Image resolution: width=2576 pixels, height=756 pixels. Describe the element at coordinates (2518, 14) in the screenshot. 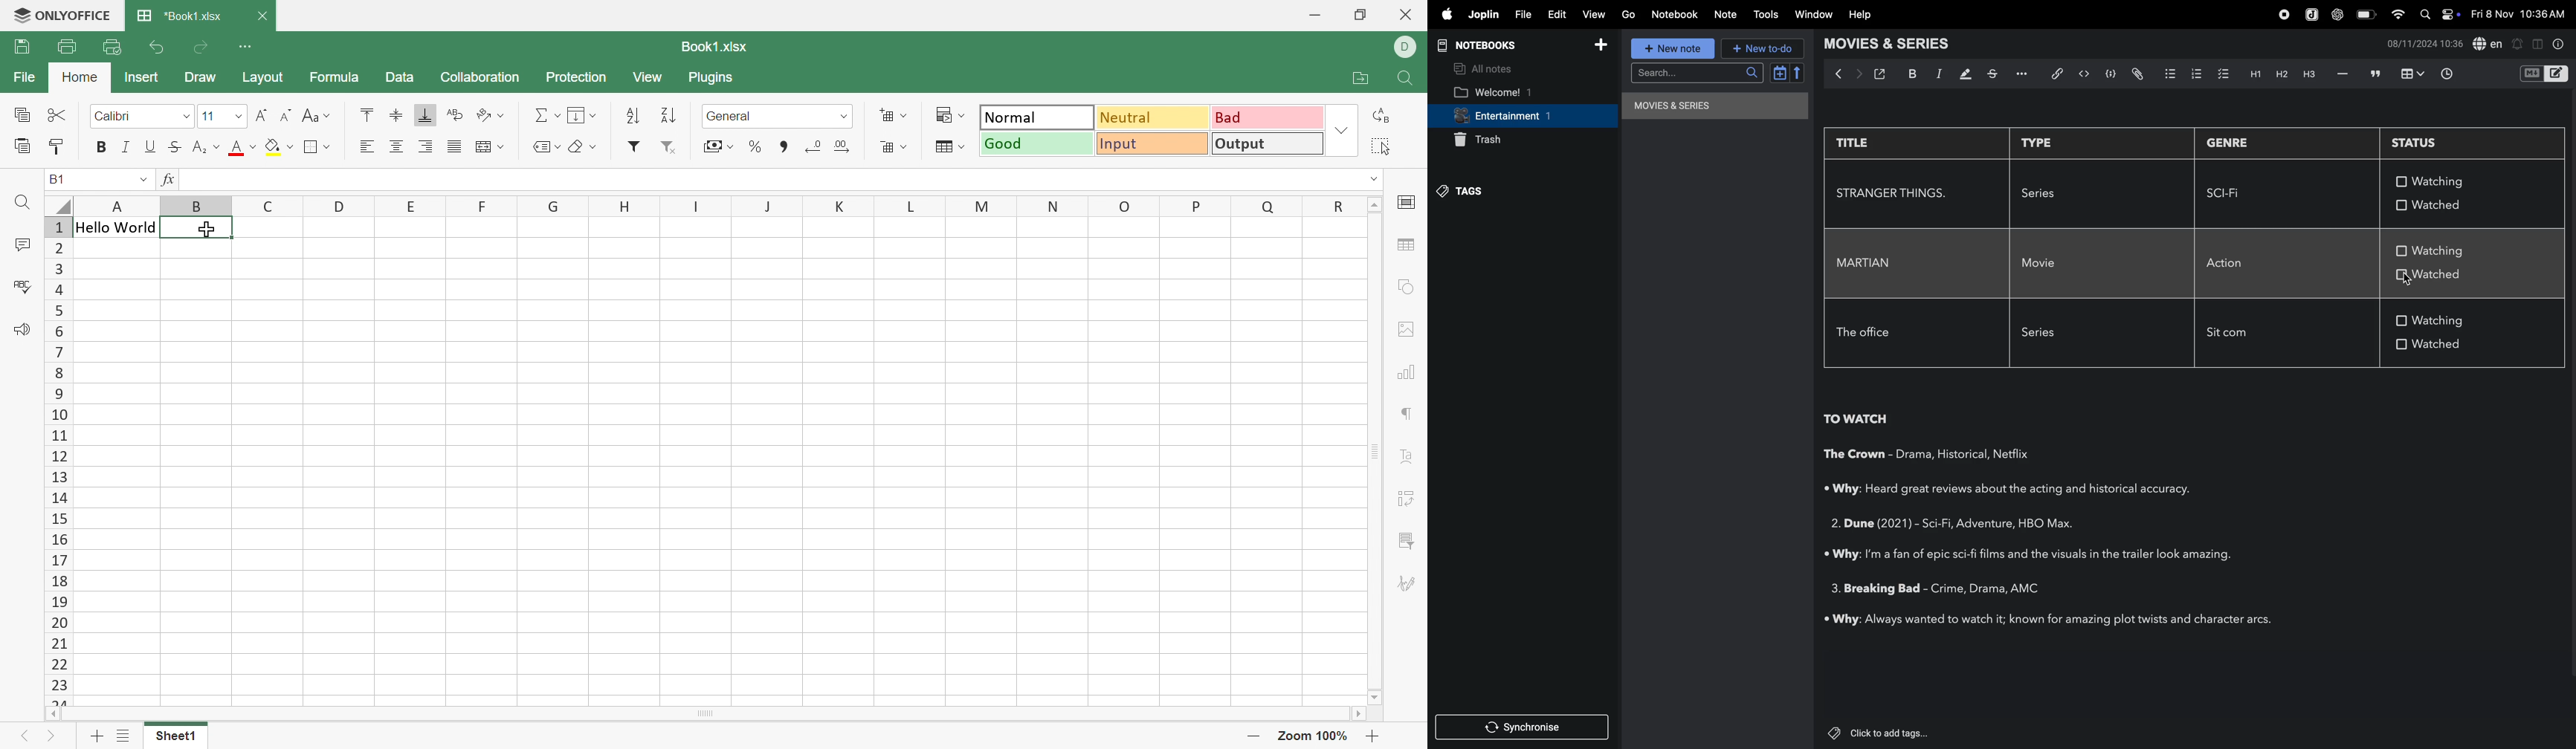

I see `time and date` at that location.